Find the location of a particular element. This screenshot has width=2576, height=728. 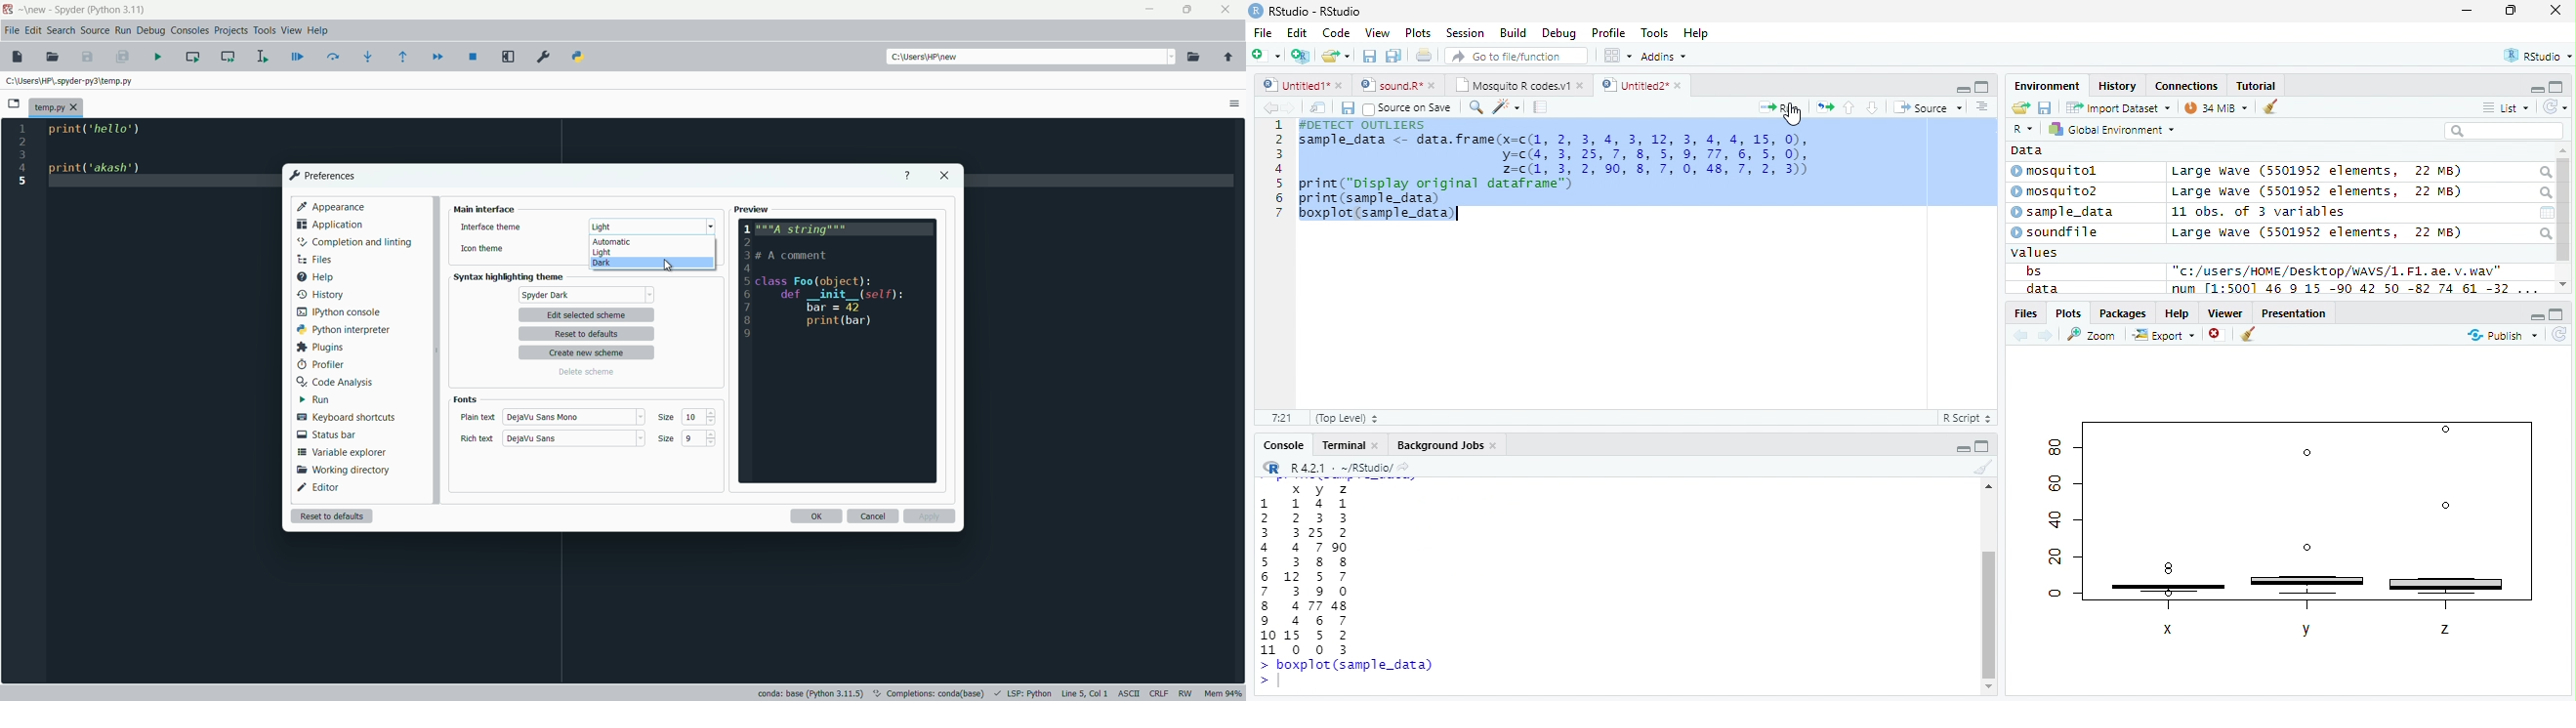

11 obs. of 3 variables is located at coordinates (2259, 212).